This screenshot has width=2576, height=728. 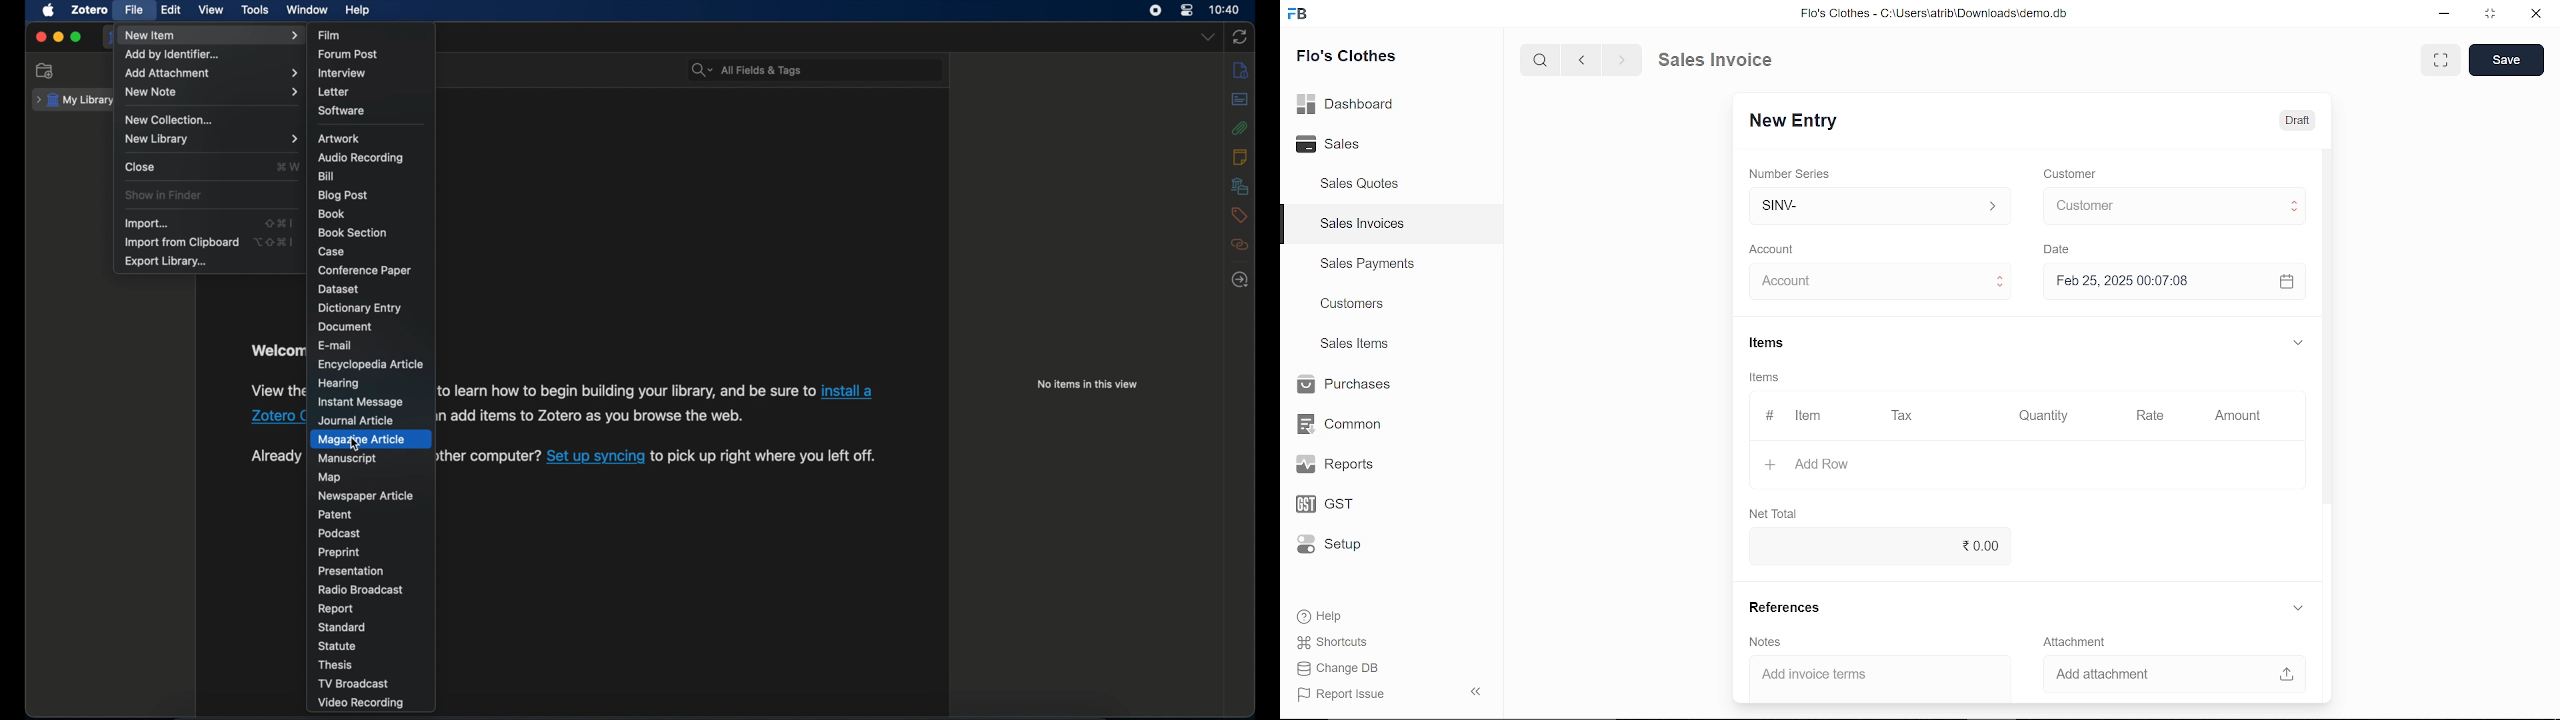 I want to click on book, so click(x=332, y=213).